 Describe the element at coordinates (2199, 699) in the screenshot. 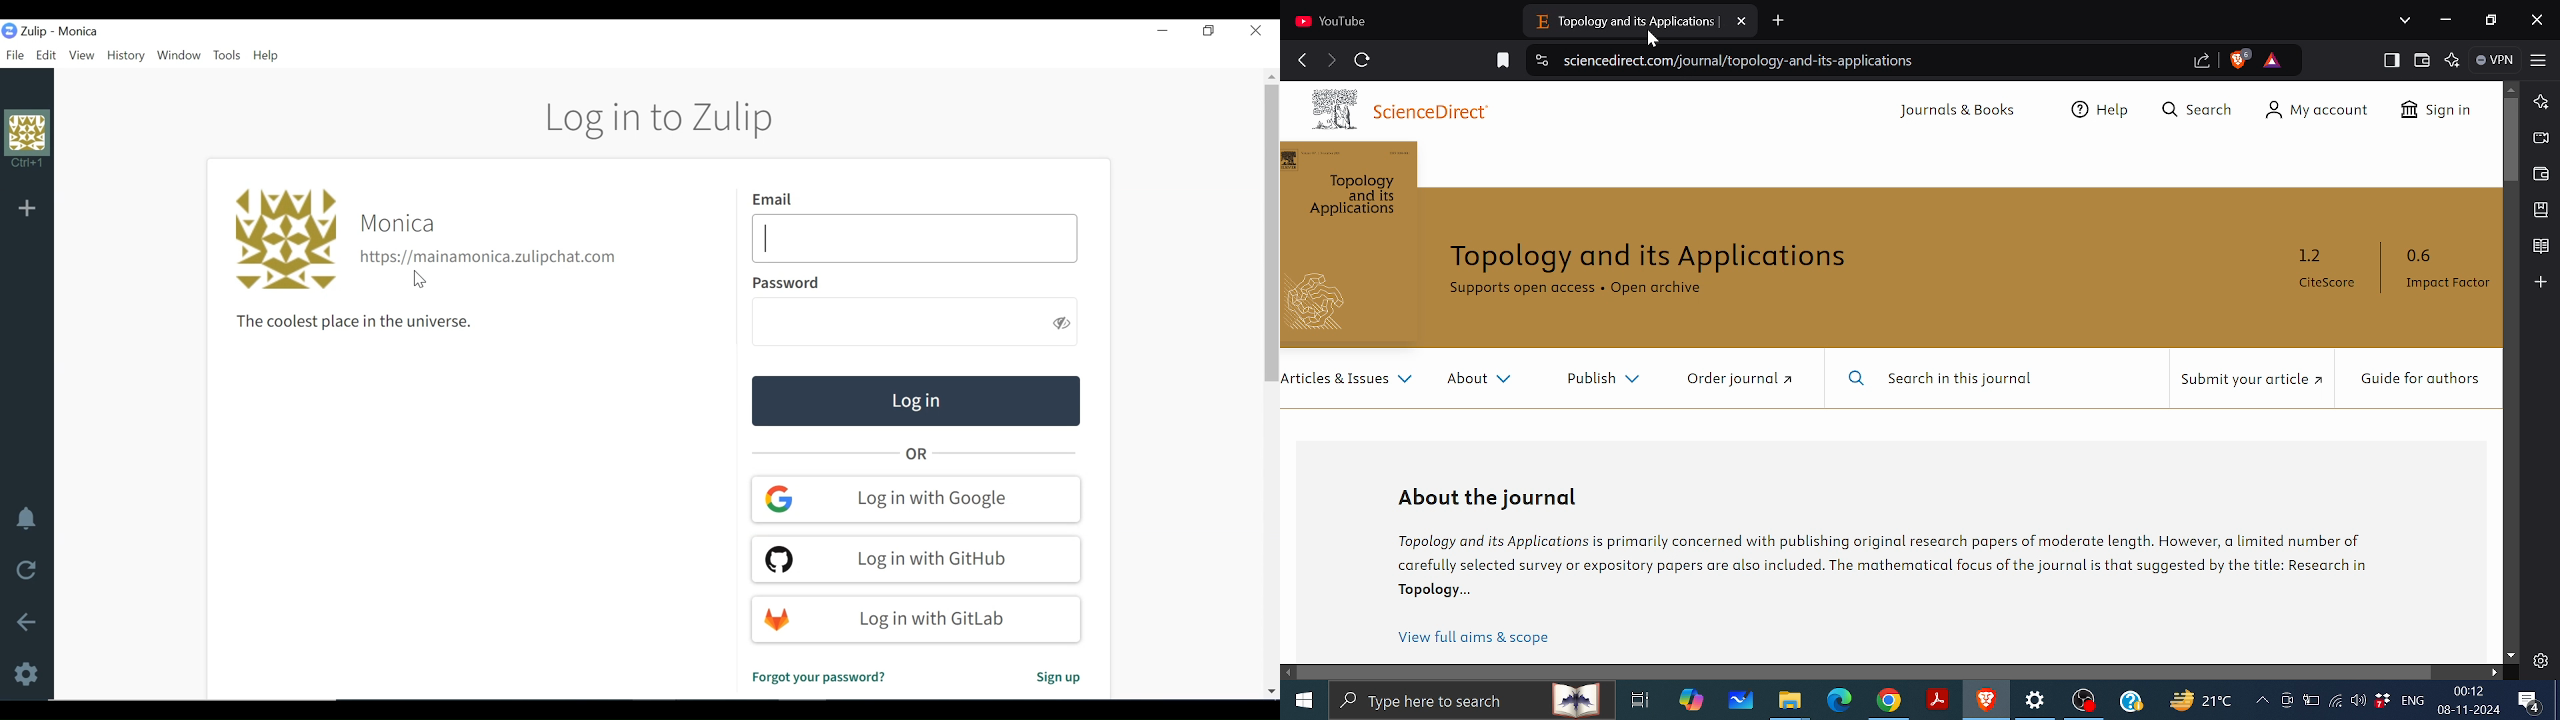

I see `Weather` at that location.